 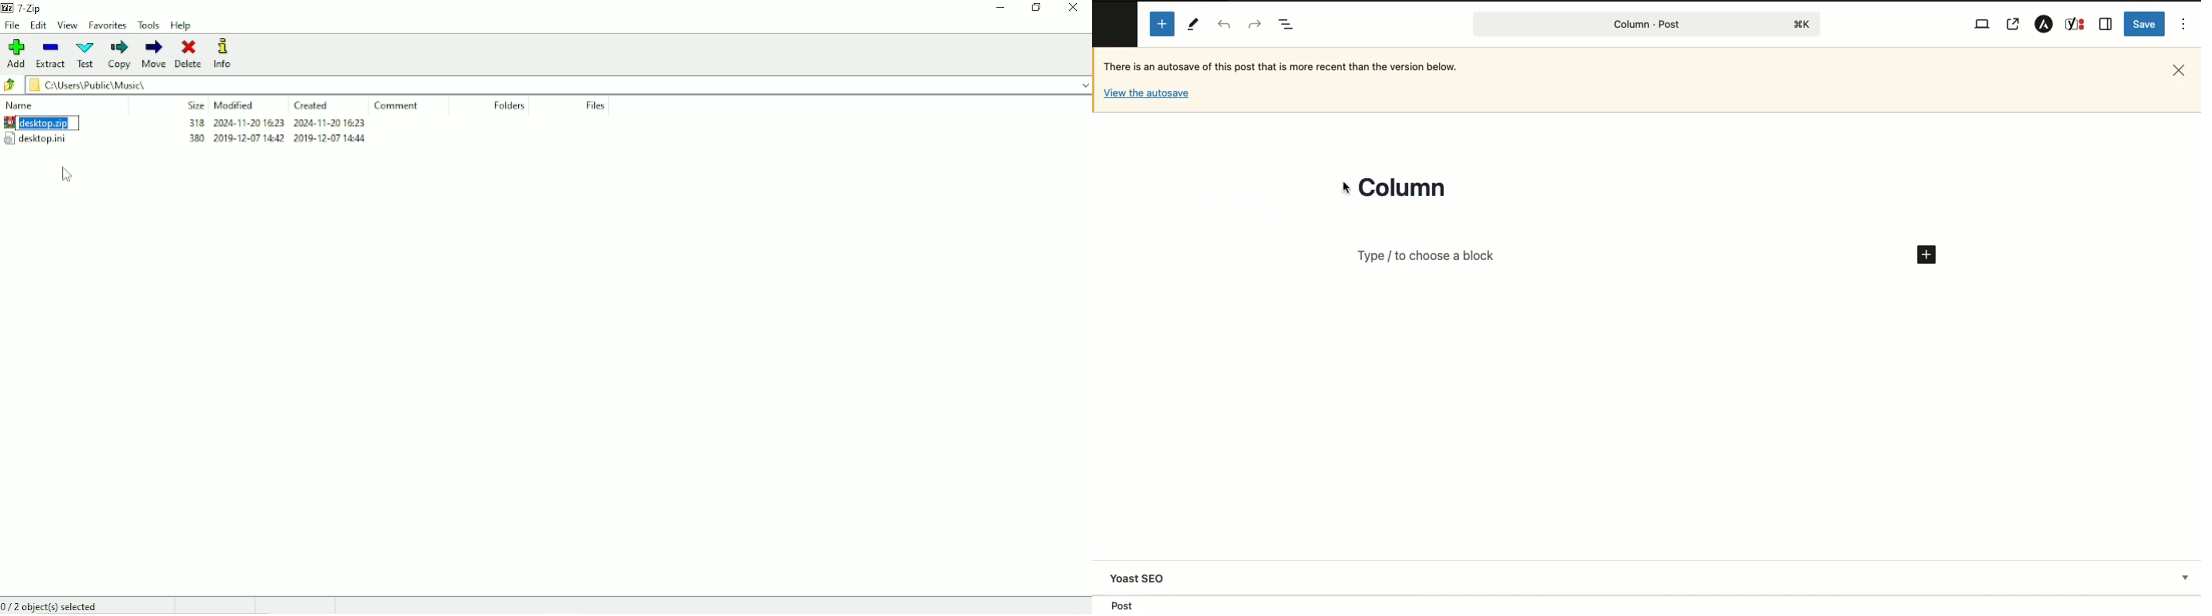 I want to click on CAUsers\Public\ Music, so click(x=121, y=85).